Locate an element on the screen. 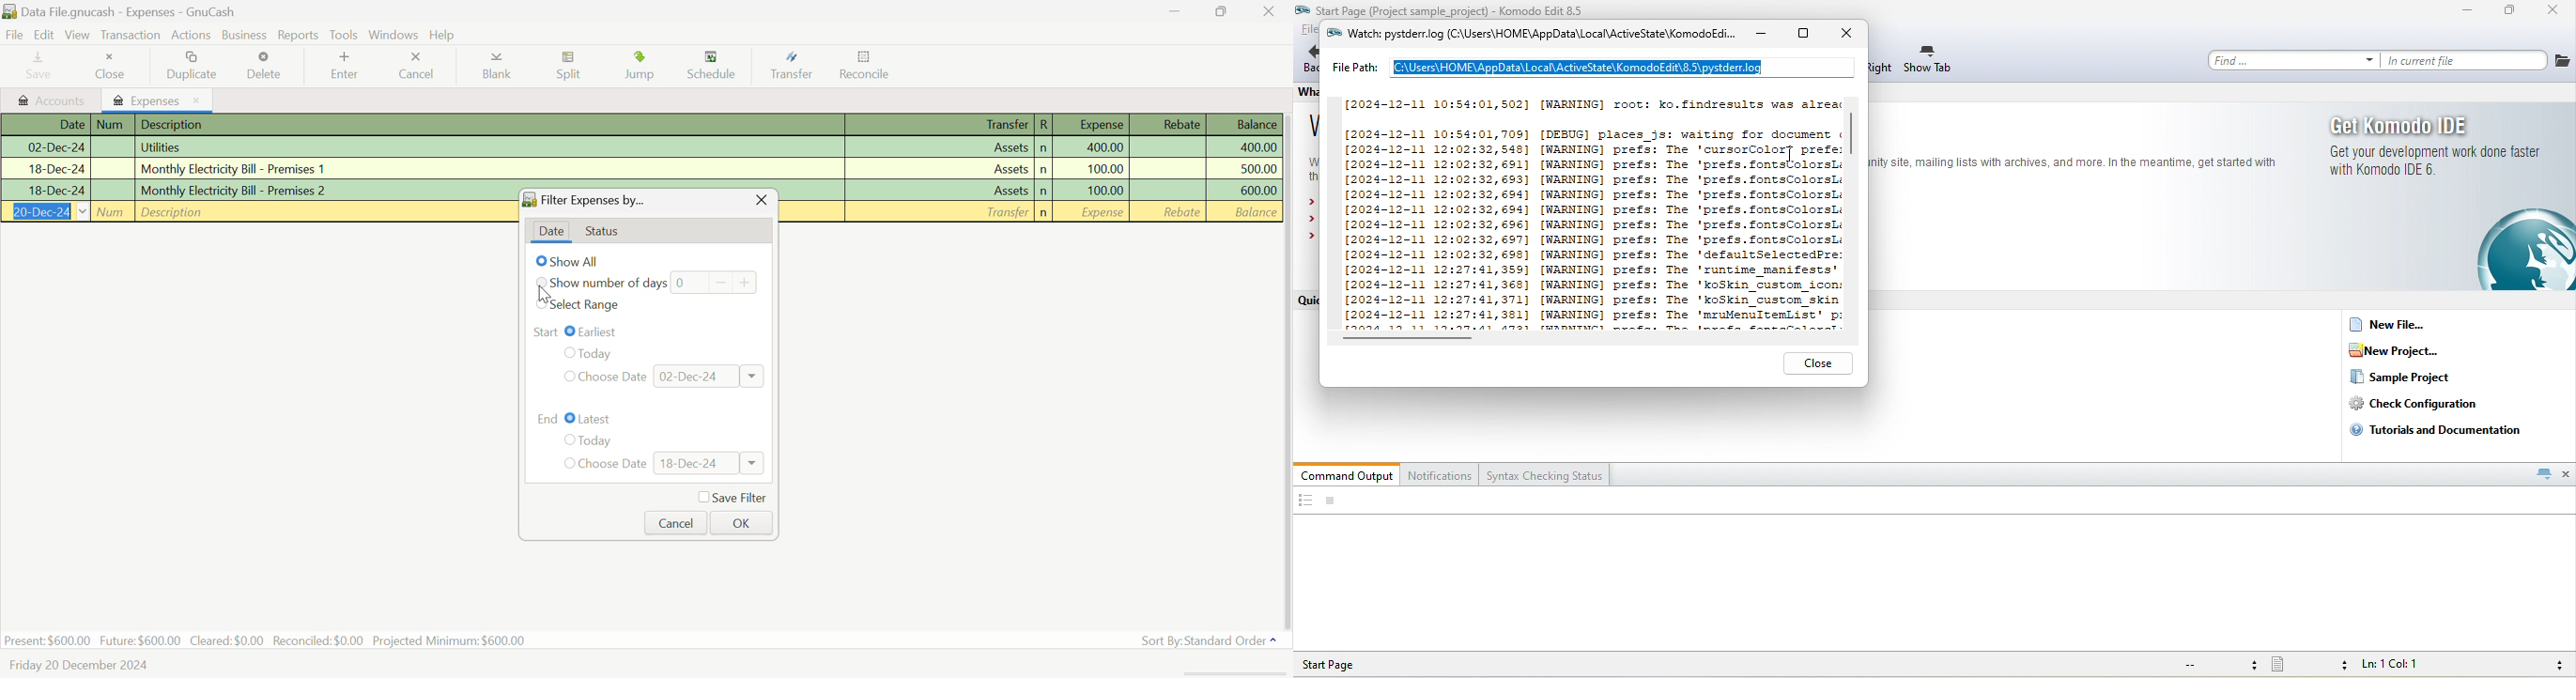 This screenshot has width=2576, height=700. Choose Date: 18-Dec-24 is located at coordinates (664, 464).